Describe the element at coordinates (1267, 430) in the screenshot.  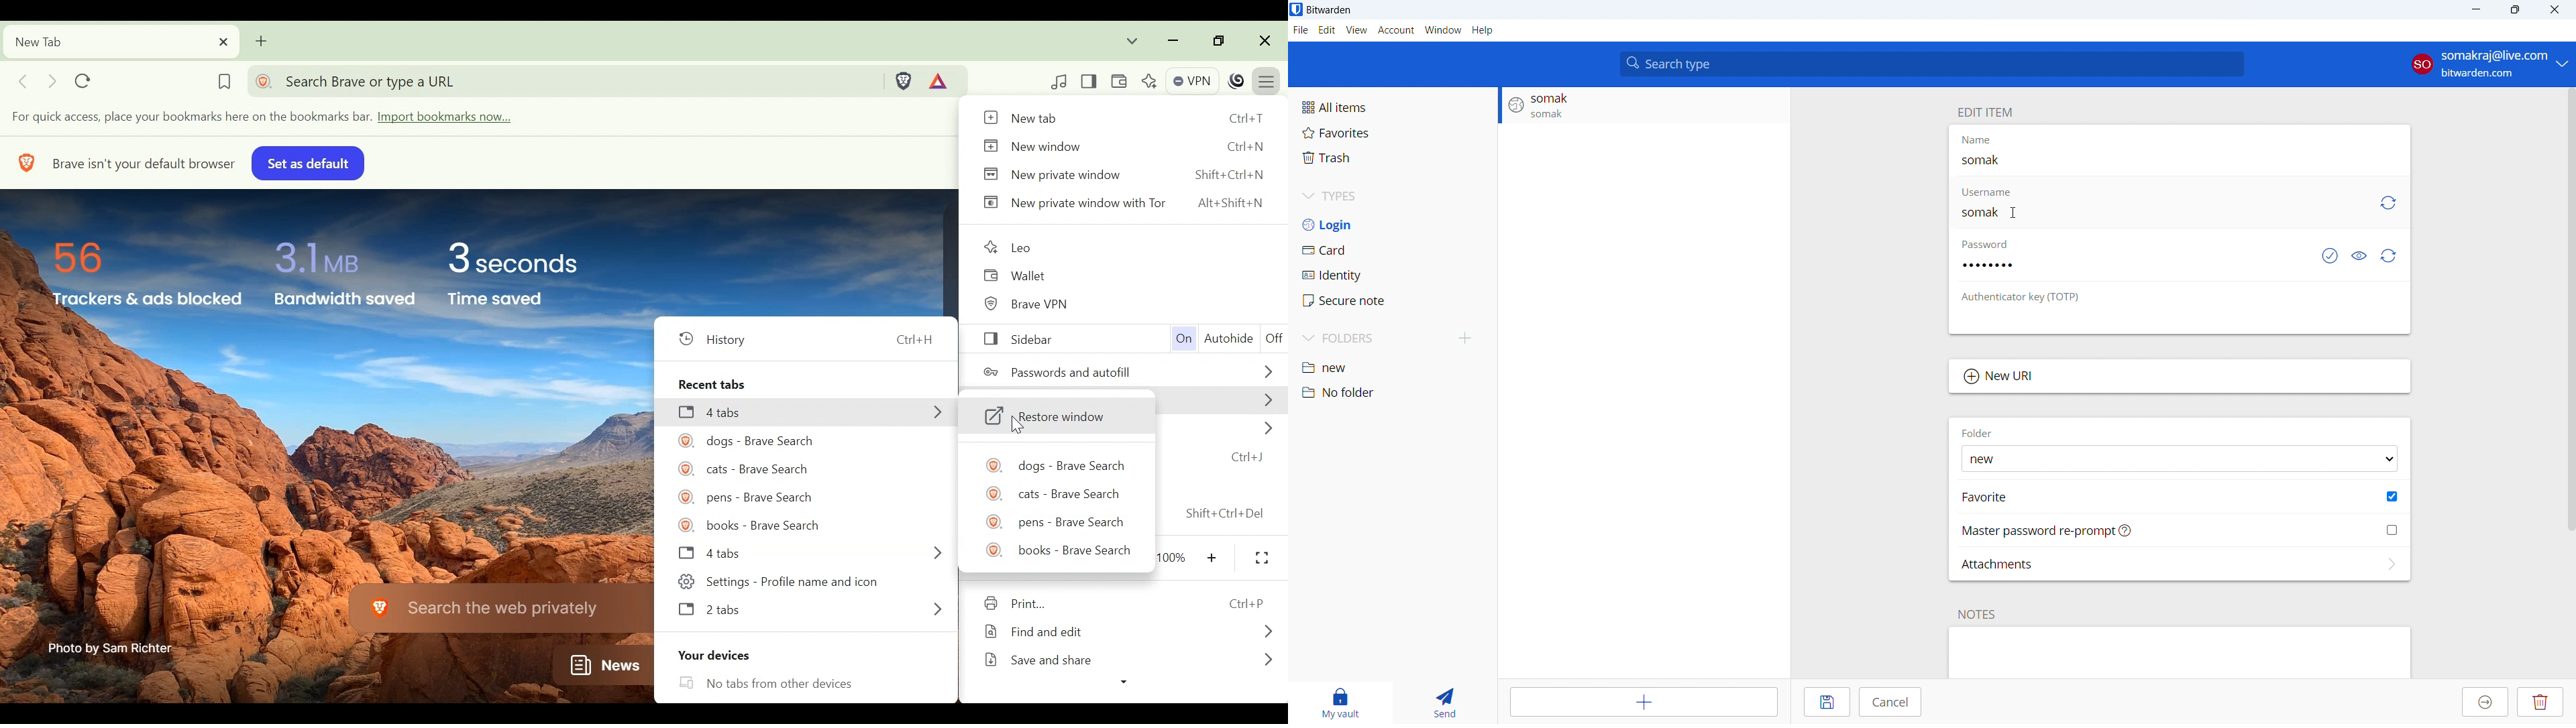
I see `MORE` at that location.